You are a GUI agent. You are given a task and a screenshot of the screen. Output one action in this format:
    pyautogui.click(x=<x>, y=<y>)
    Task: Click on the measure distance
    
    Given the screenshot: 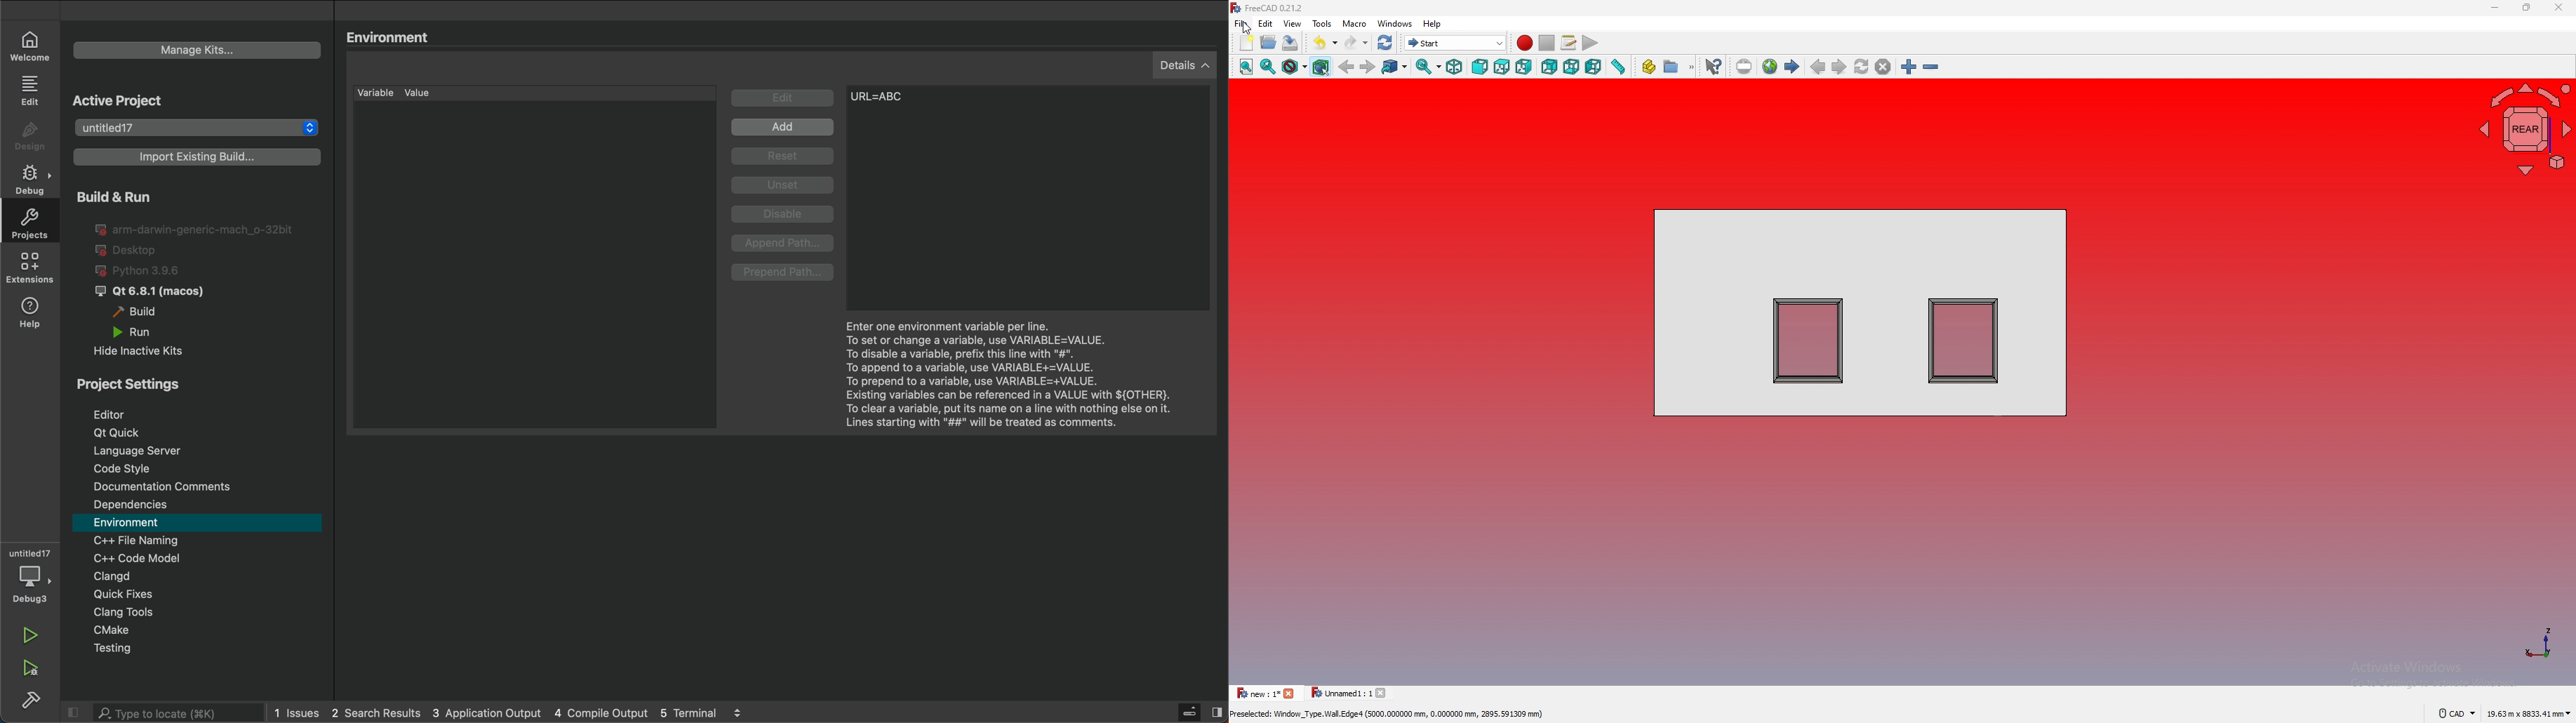 What is the action you would take?
    pyautogui.click(x=1618, y=66)
    